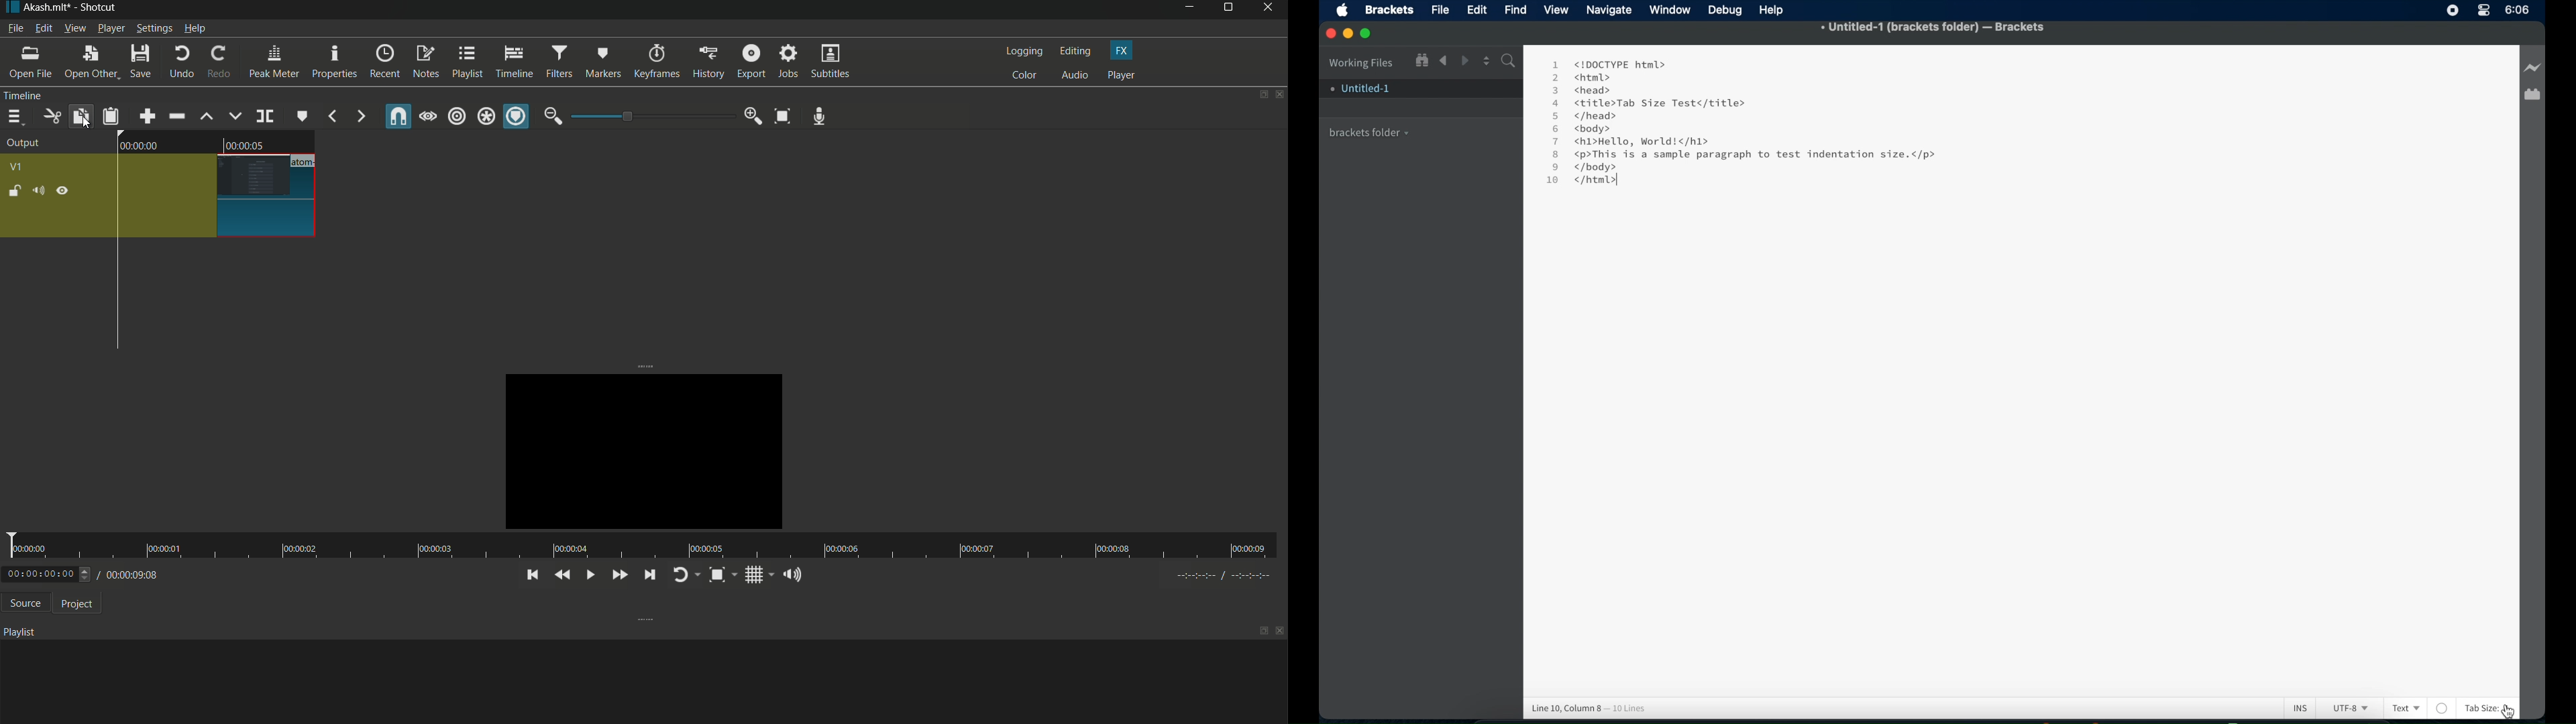  What do you see at coordinates (140, 62) in the screenshot?
I see `save` at bounding box center [140, 62].